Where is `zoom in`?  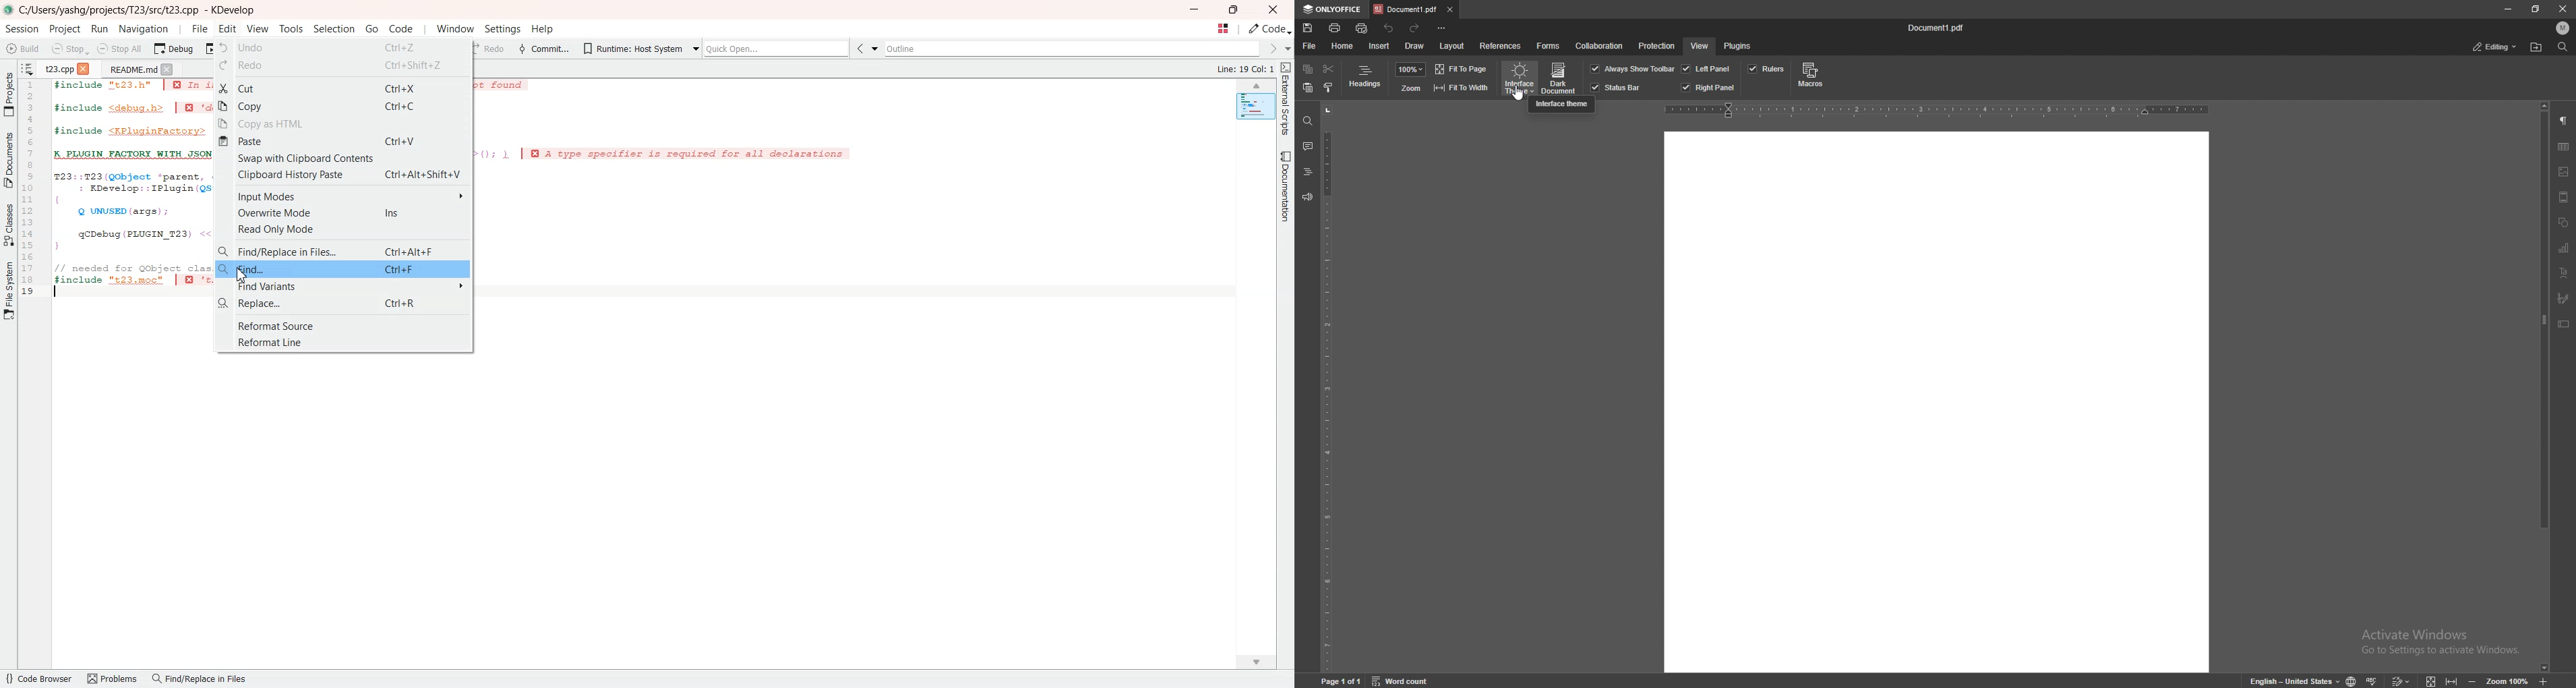
zoom in is located at coordinates (2546, 680).